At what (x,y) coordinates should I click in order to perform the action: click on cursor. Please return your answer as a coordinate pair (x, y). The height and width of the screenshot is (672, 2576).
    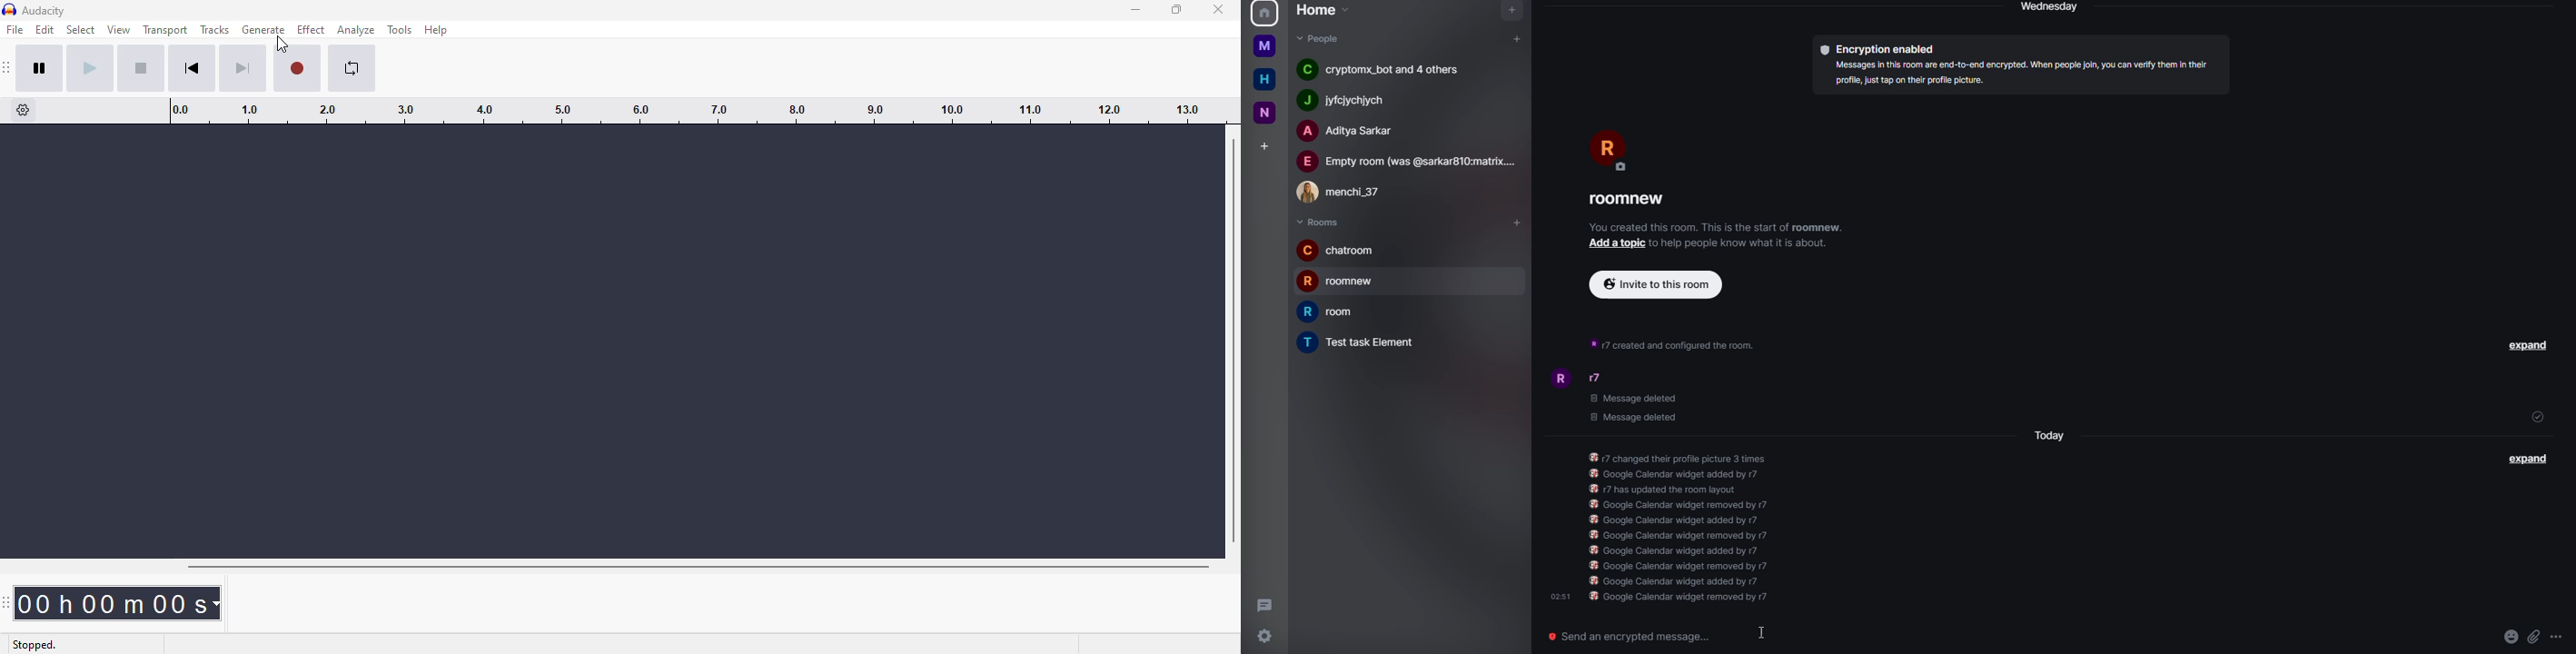
    Looking at the image, I should click on (282, 45).